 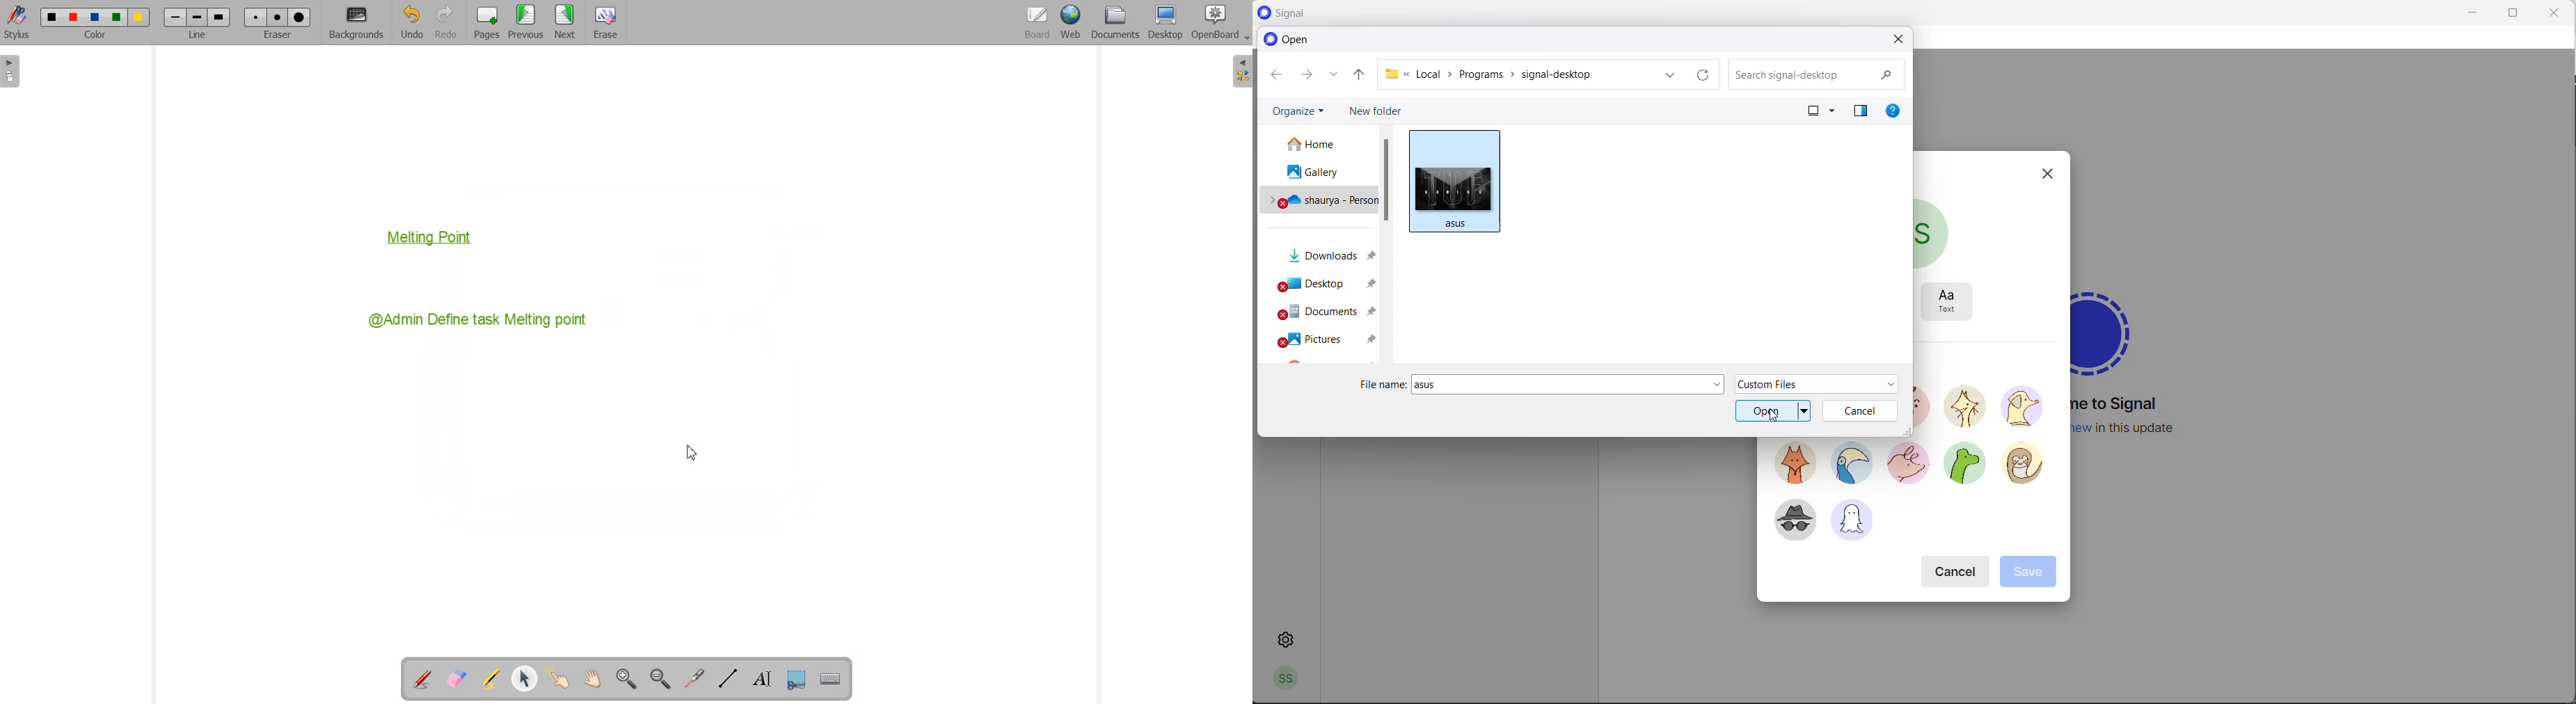 I want to click on picture, so click(x=1460, y=197).